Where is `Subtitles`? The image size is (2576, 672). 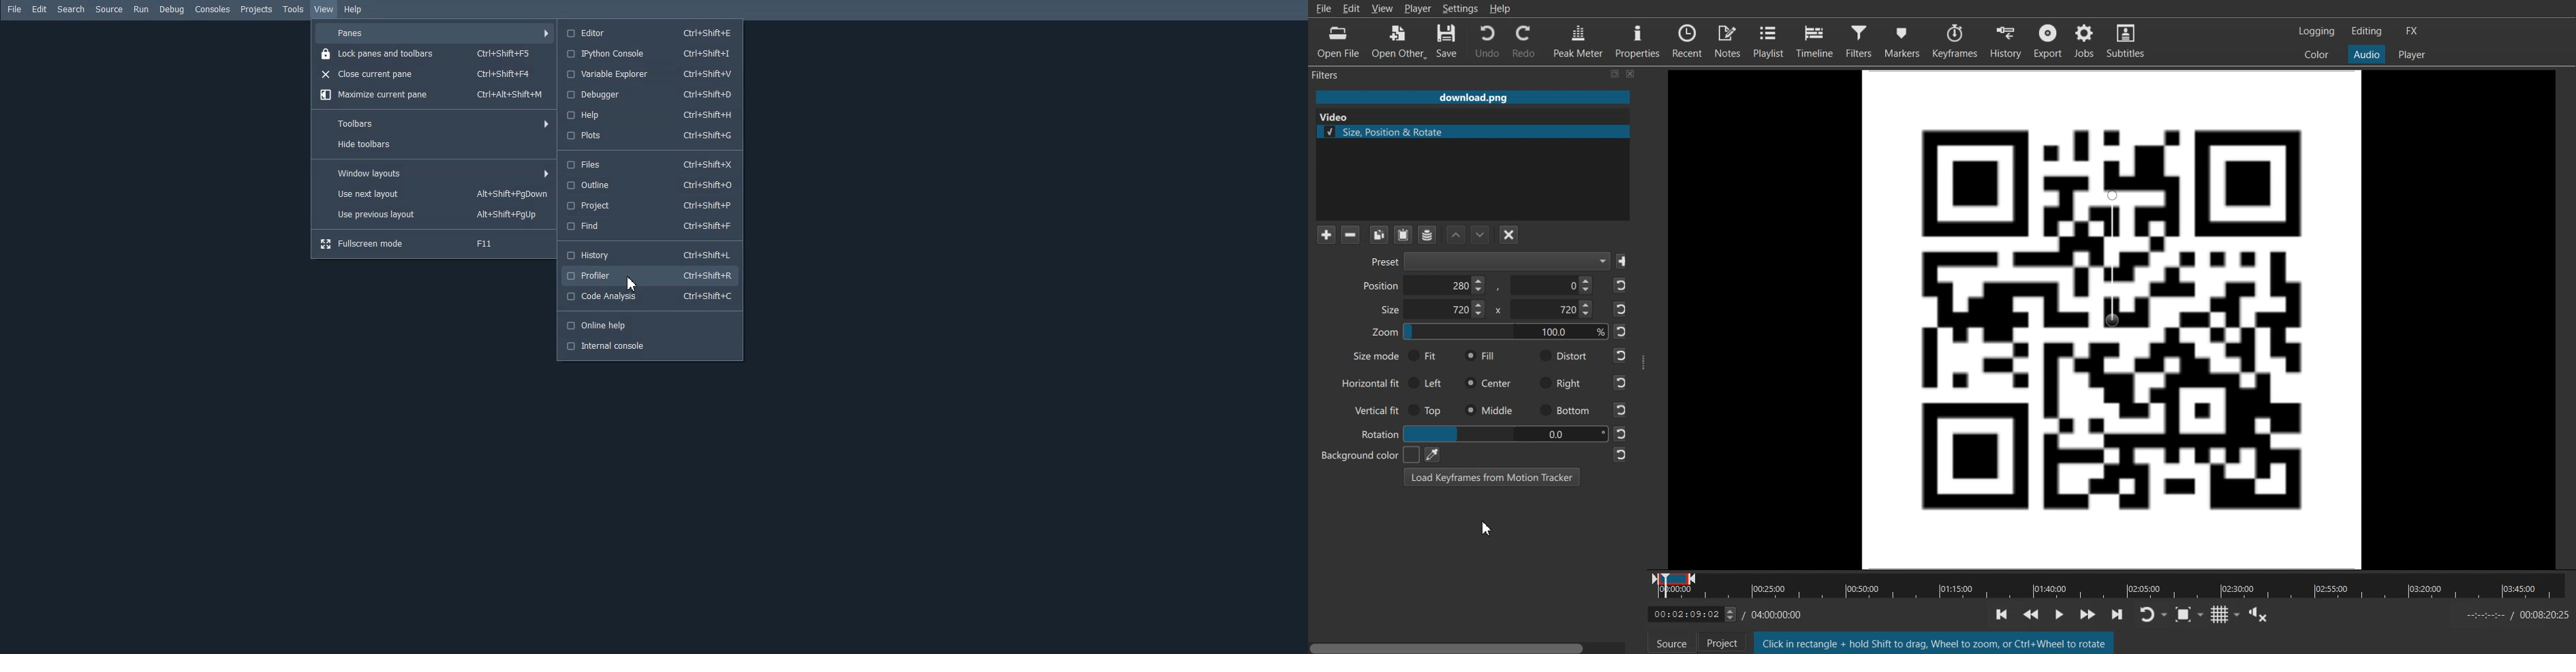
Subtitles is located at coordinates (2127, 39).